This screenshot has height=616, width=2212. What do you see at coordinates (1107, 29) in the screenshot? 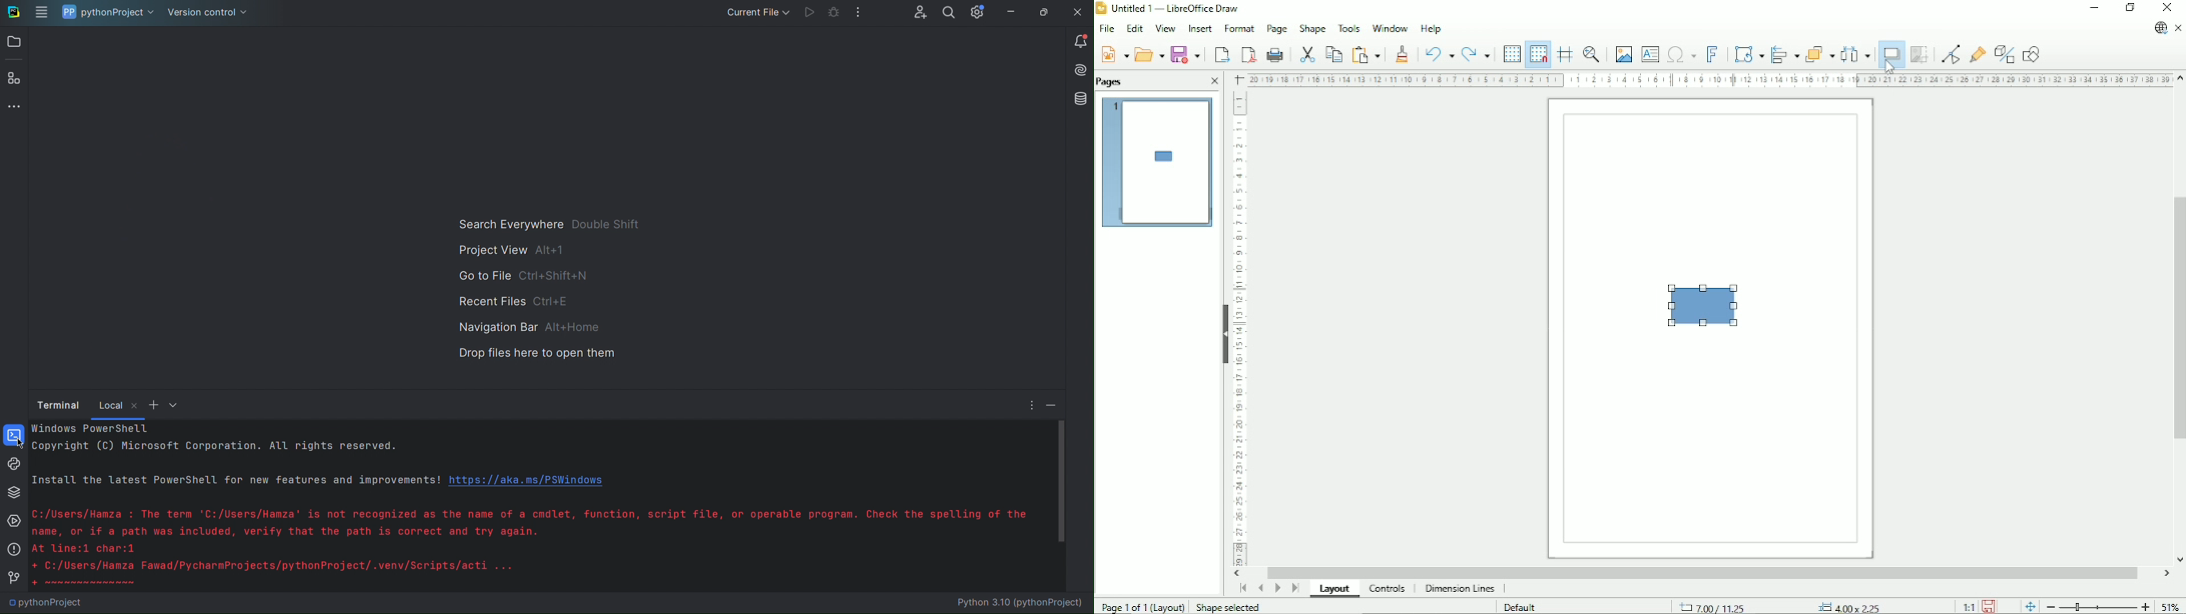
I see `File` at bounding box center [1107, 29].